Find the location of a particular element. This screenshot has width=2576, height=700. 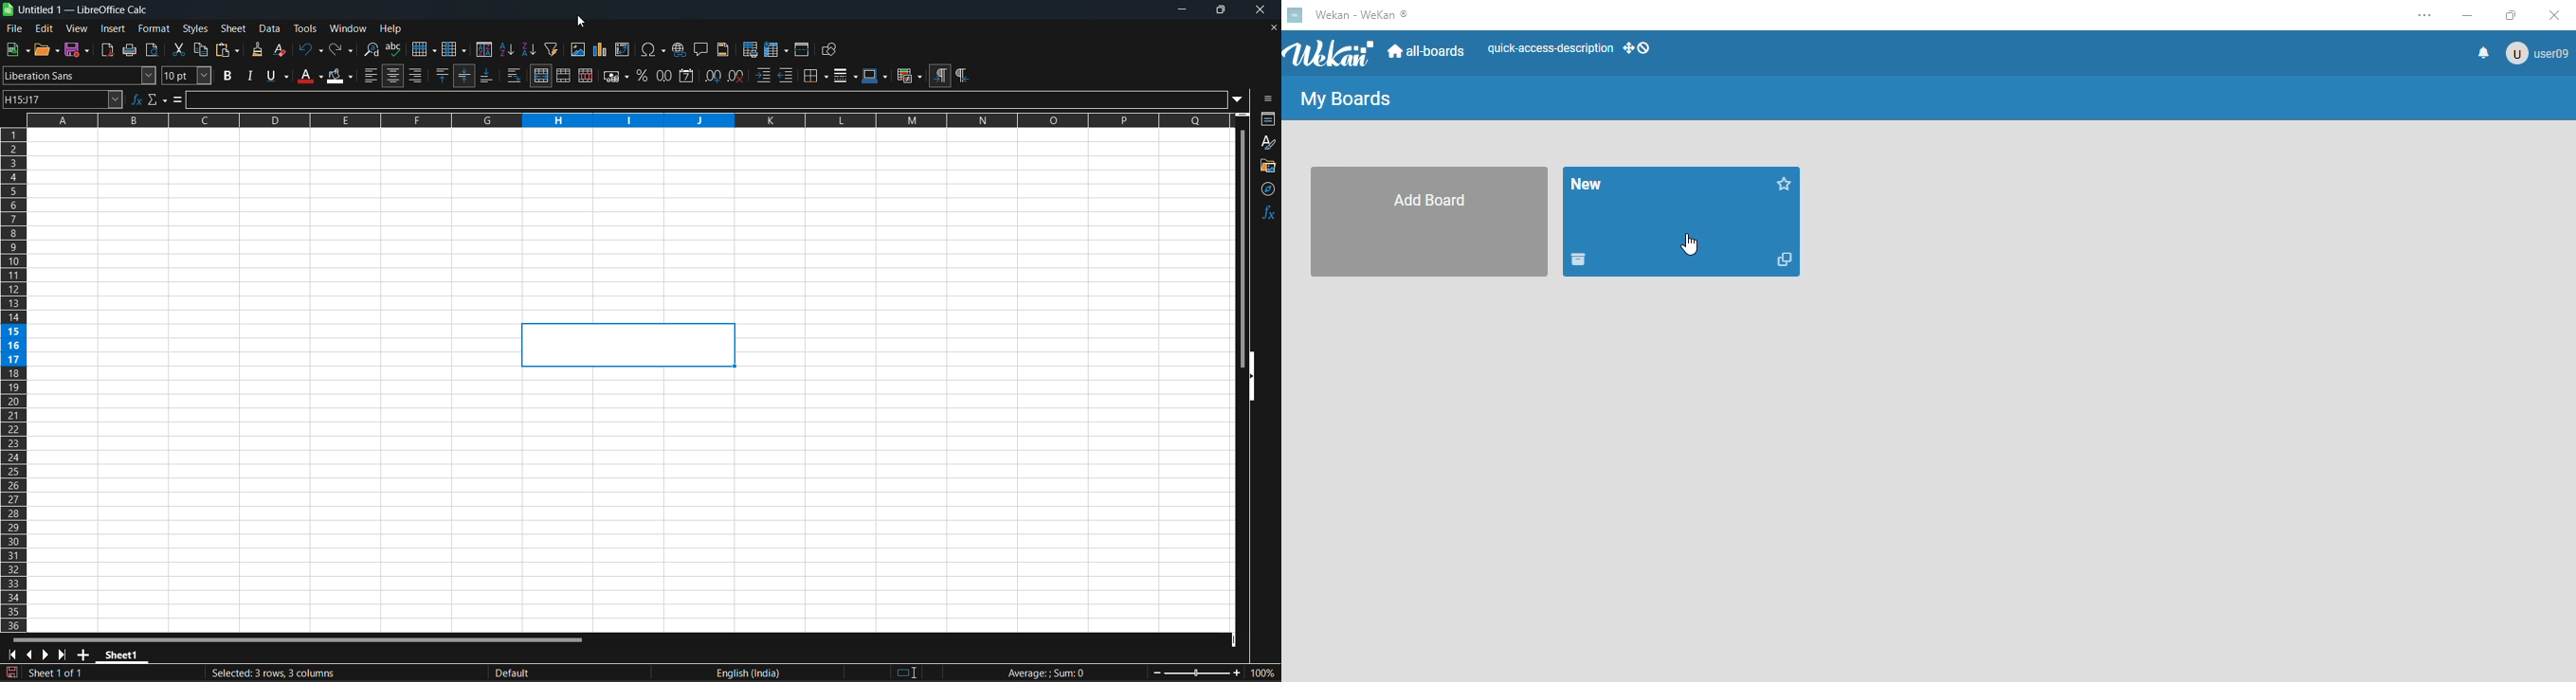

align right is located at coordinates (420, 74).